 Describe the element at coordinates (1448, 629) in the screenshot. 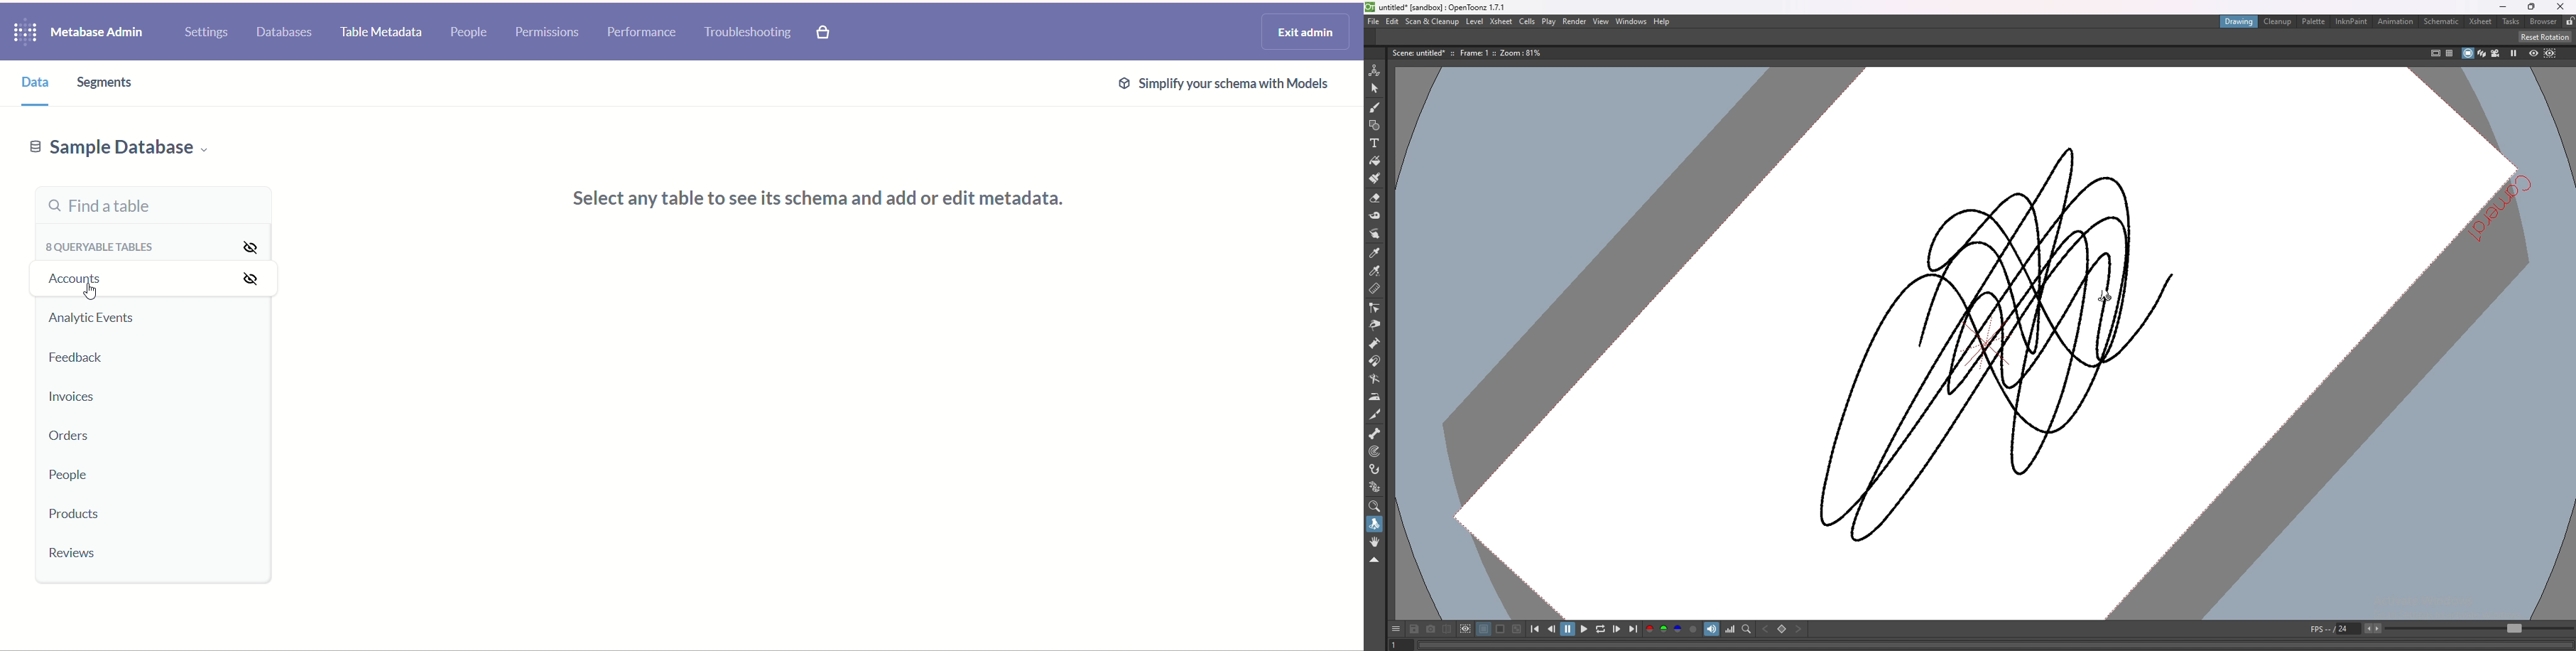

I see `compare to snapshot` at that location.